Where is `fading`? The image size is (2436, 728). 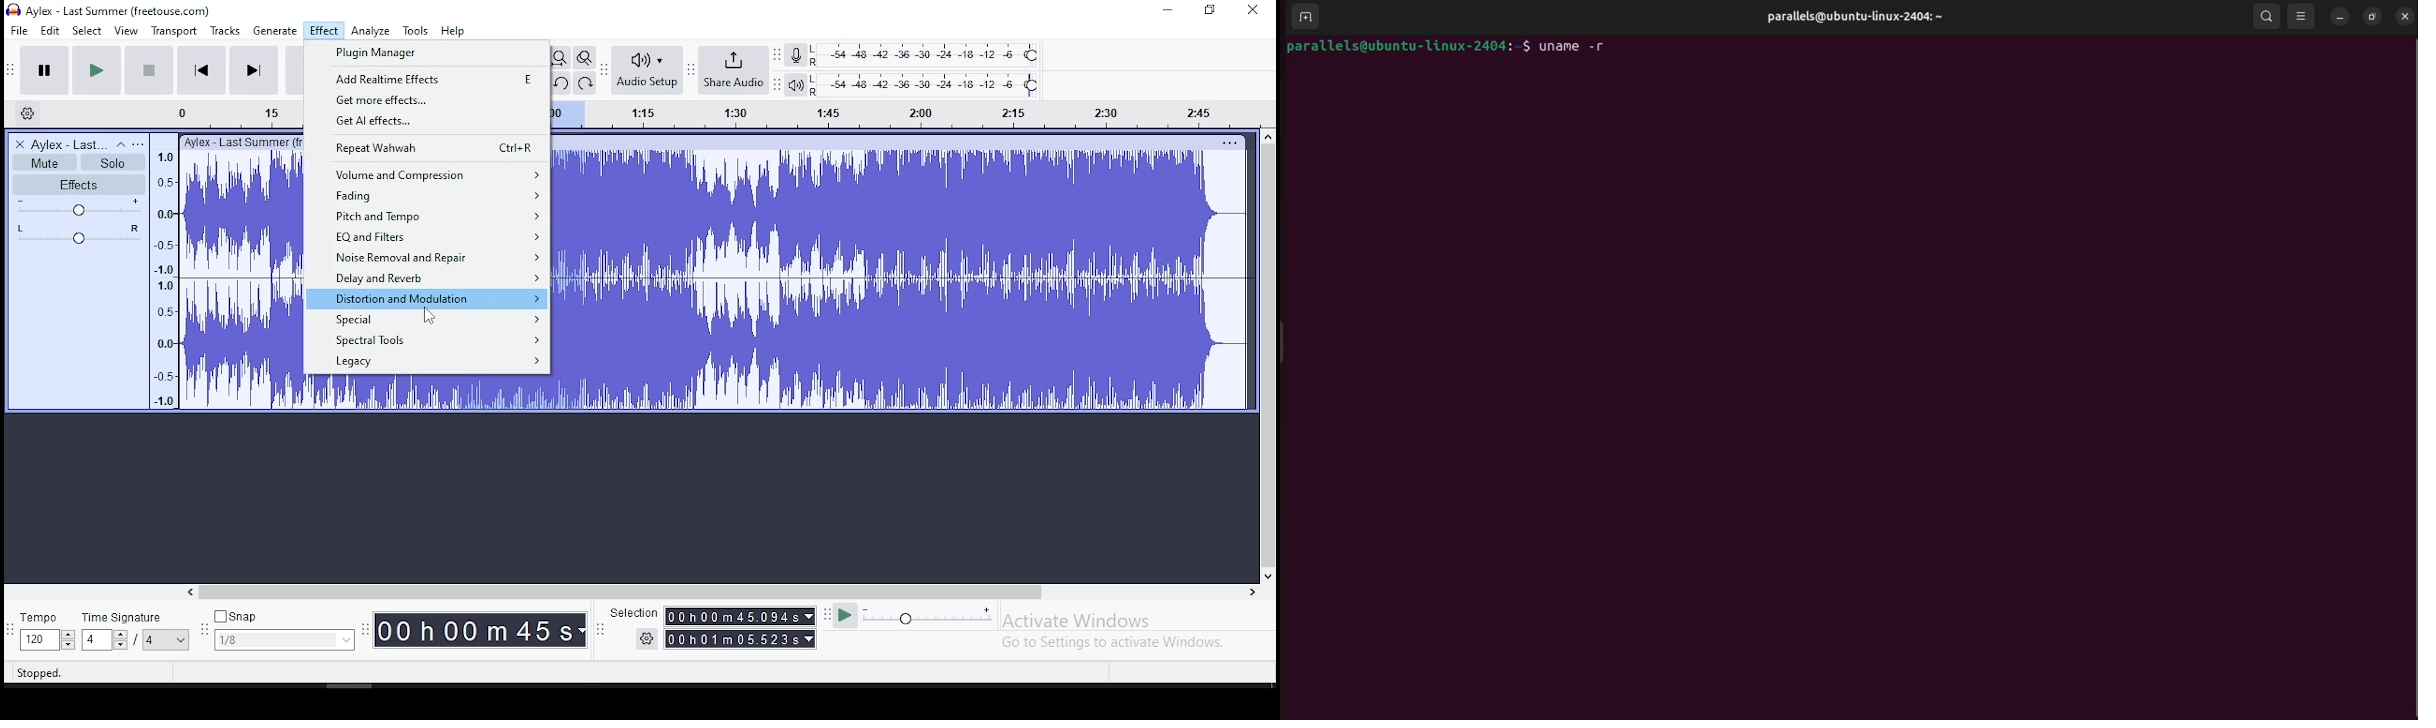
fading is located at coordinates (425, 195).